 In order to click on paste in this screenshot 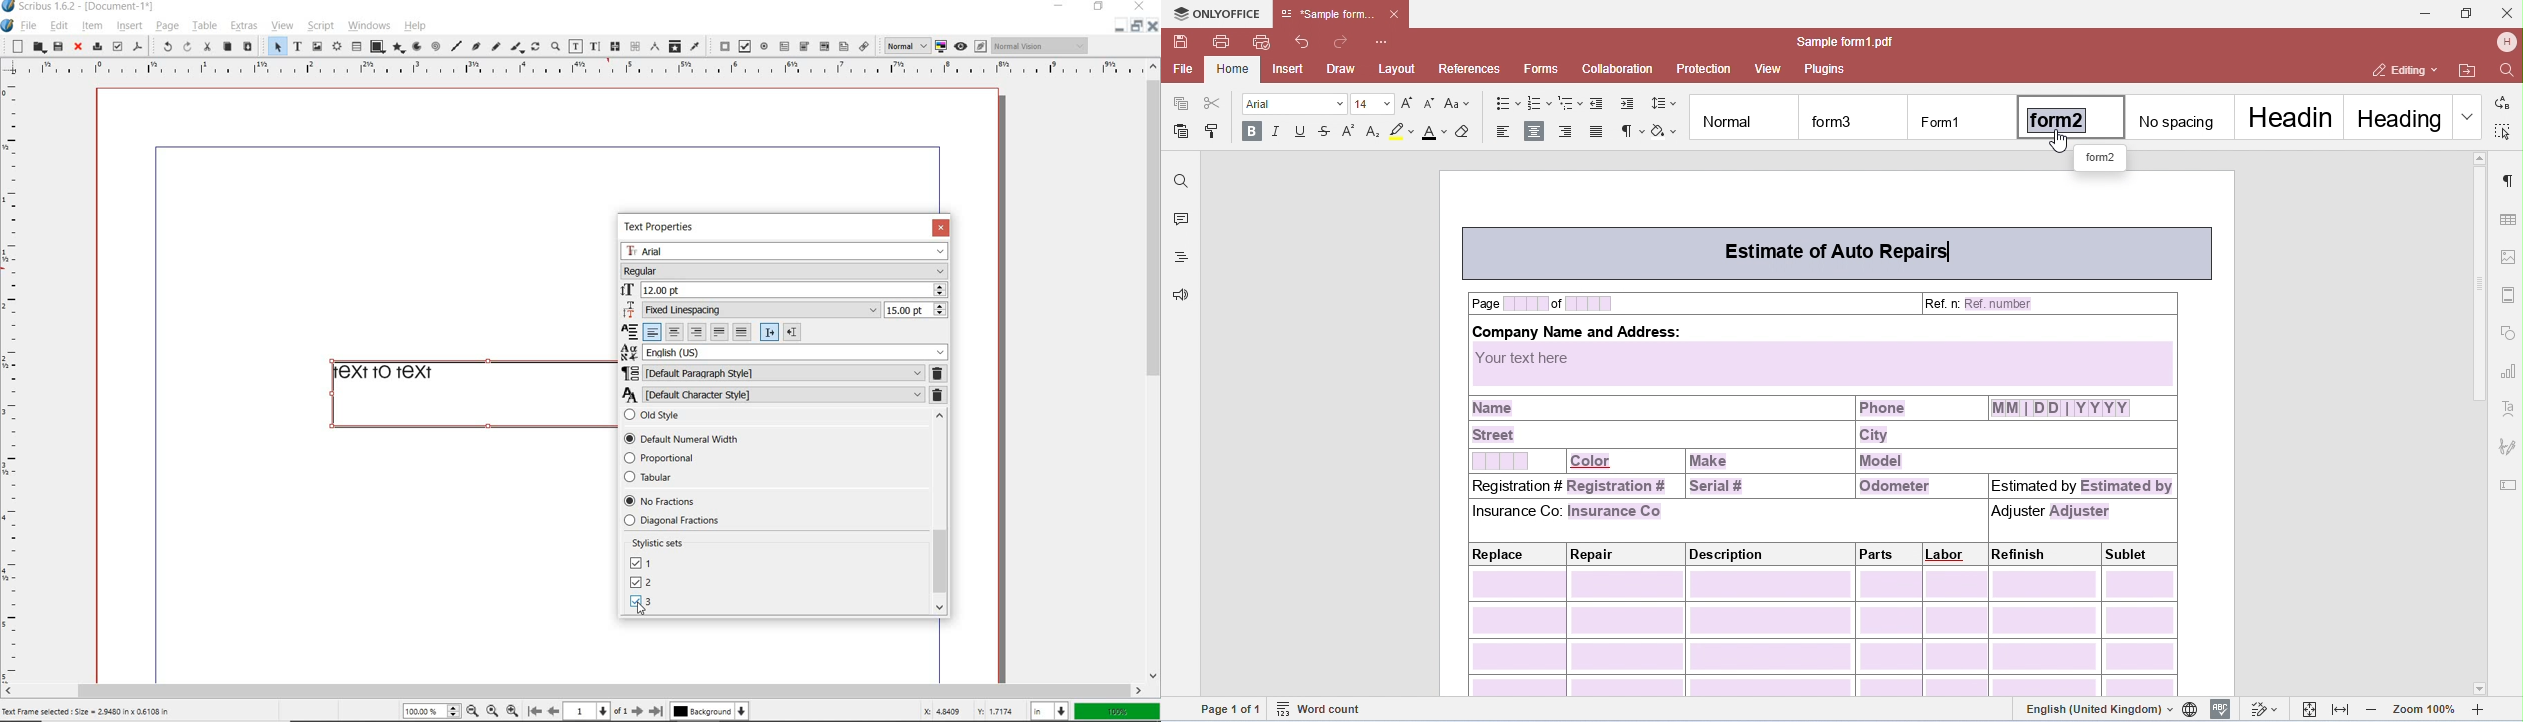, I will do `click(247, 47)`.